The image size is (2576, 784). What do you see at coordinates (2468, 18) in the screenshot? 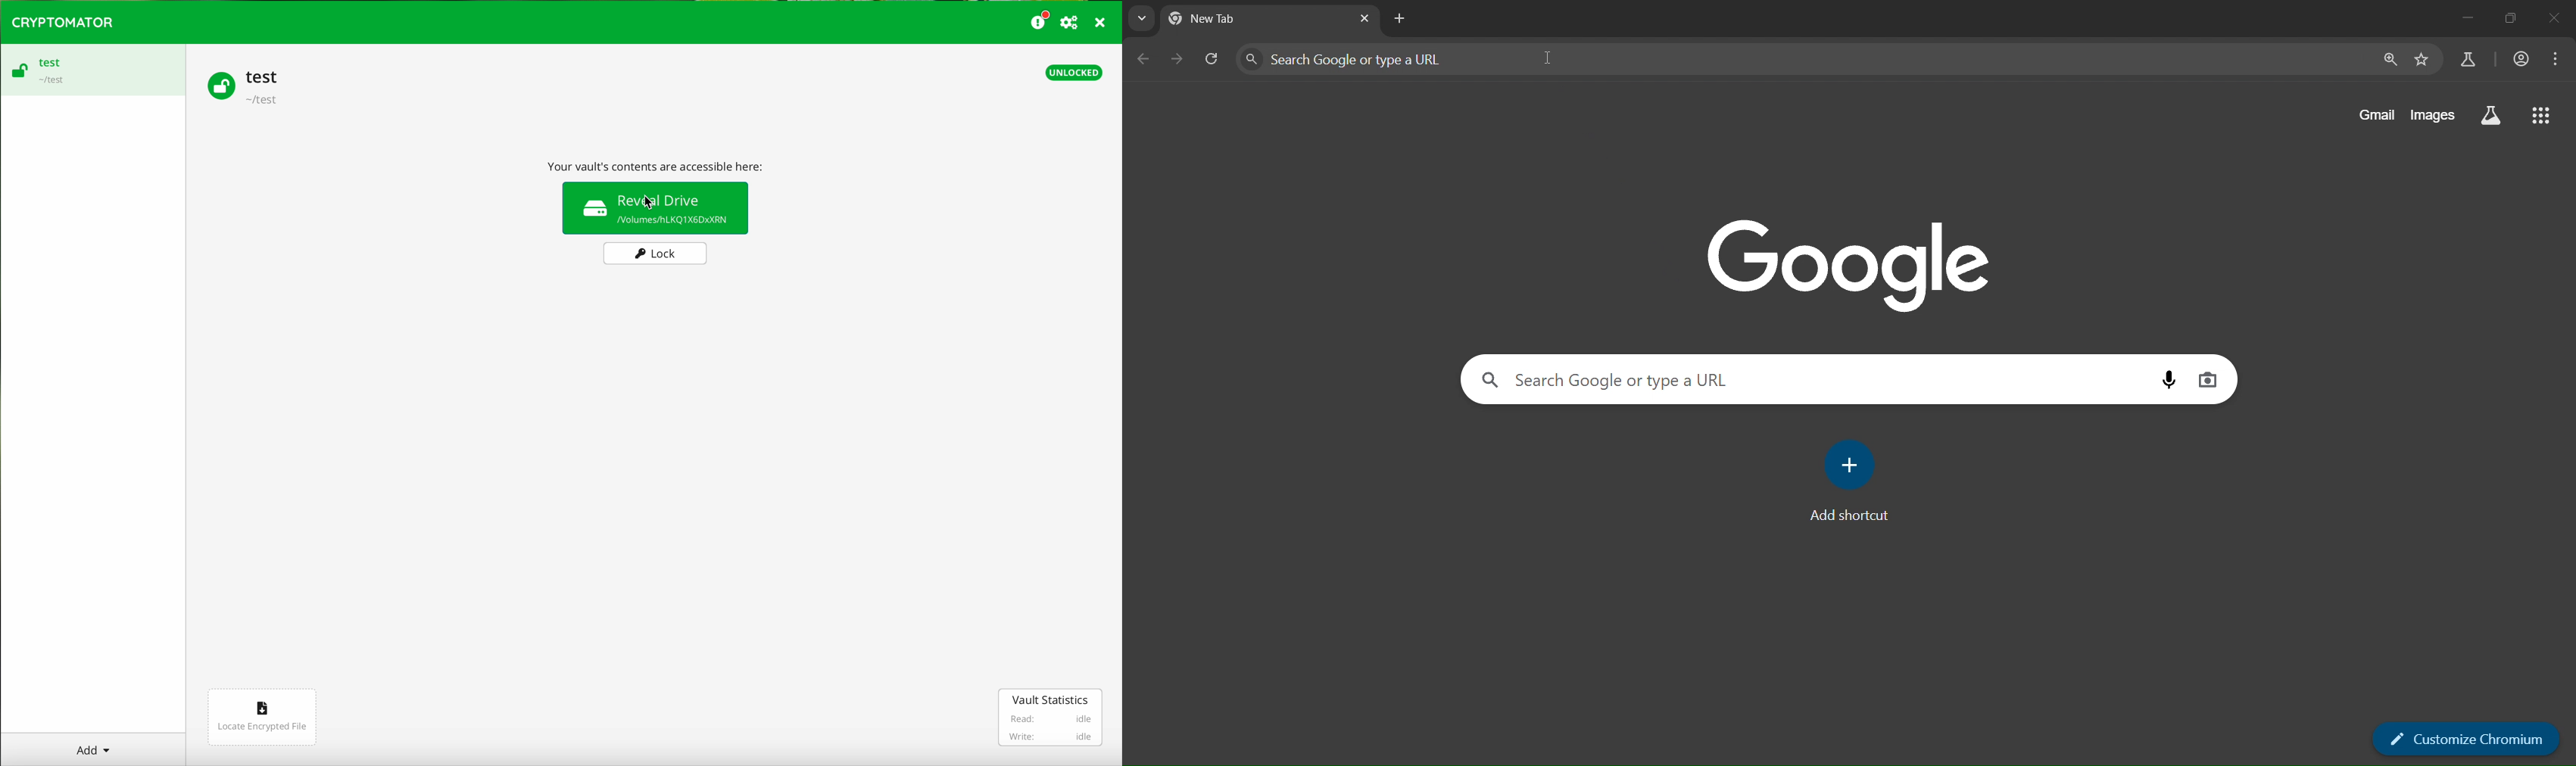
I see `minimize` at bounding box center [2468, 18].